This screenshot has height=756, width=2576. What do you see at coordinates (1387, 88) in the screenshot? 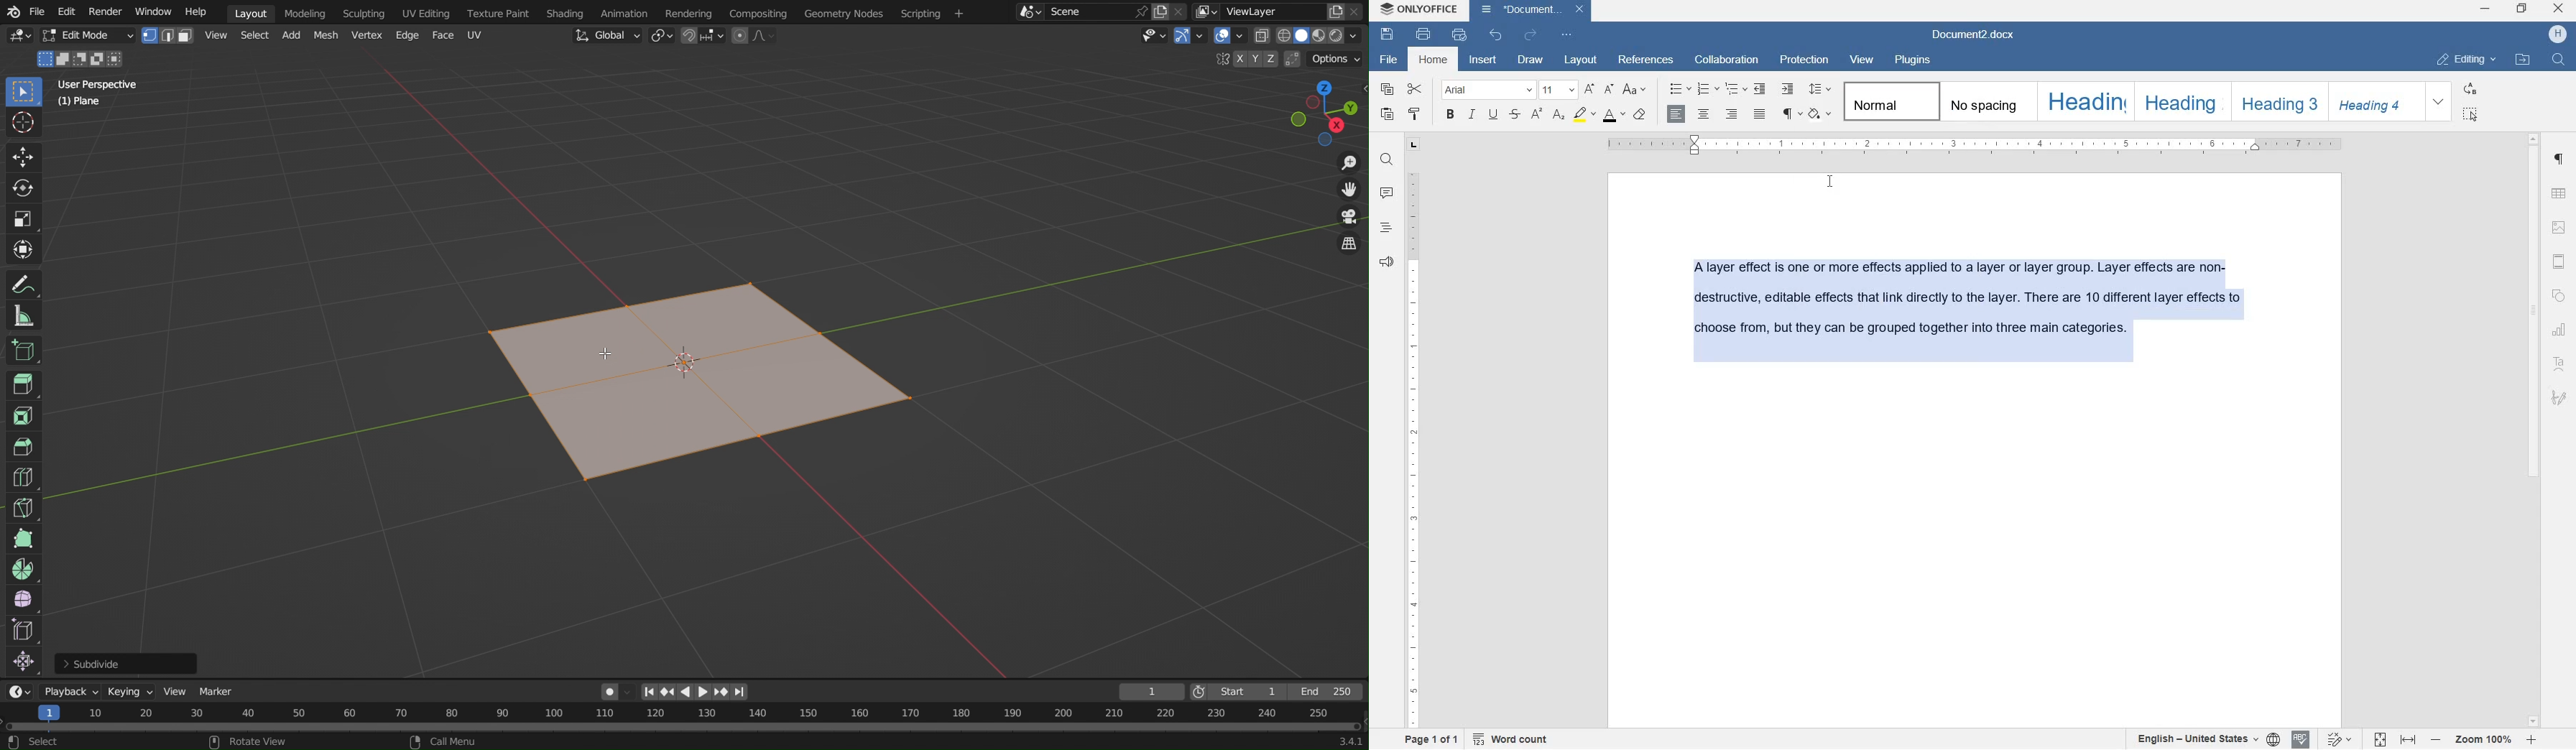
I see `copy` at bounding box center [1387, 88].